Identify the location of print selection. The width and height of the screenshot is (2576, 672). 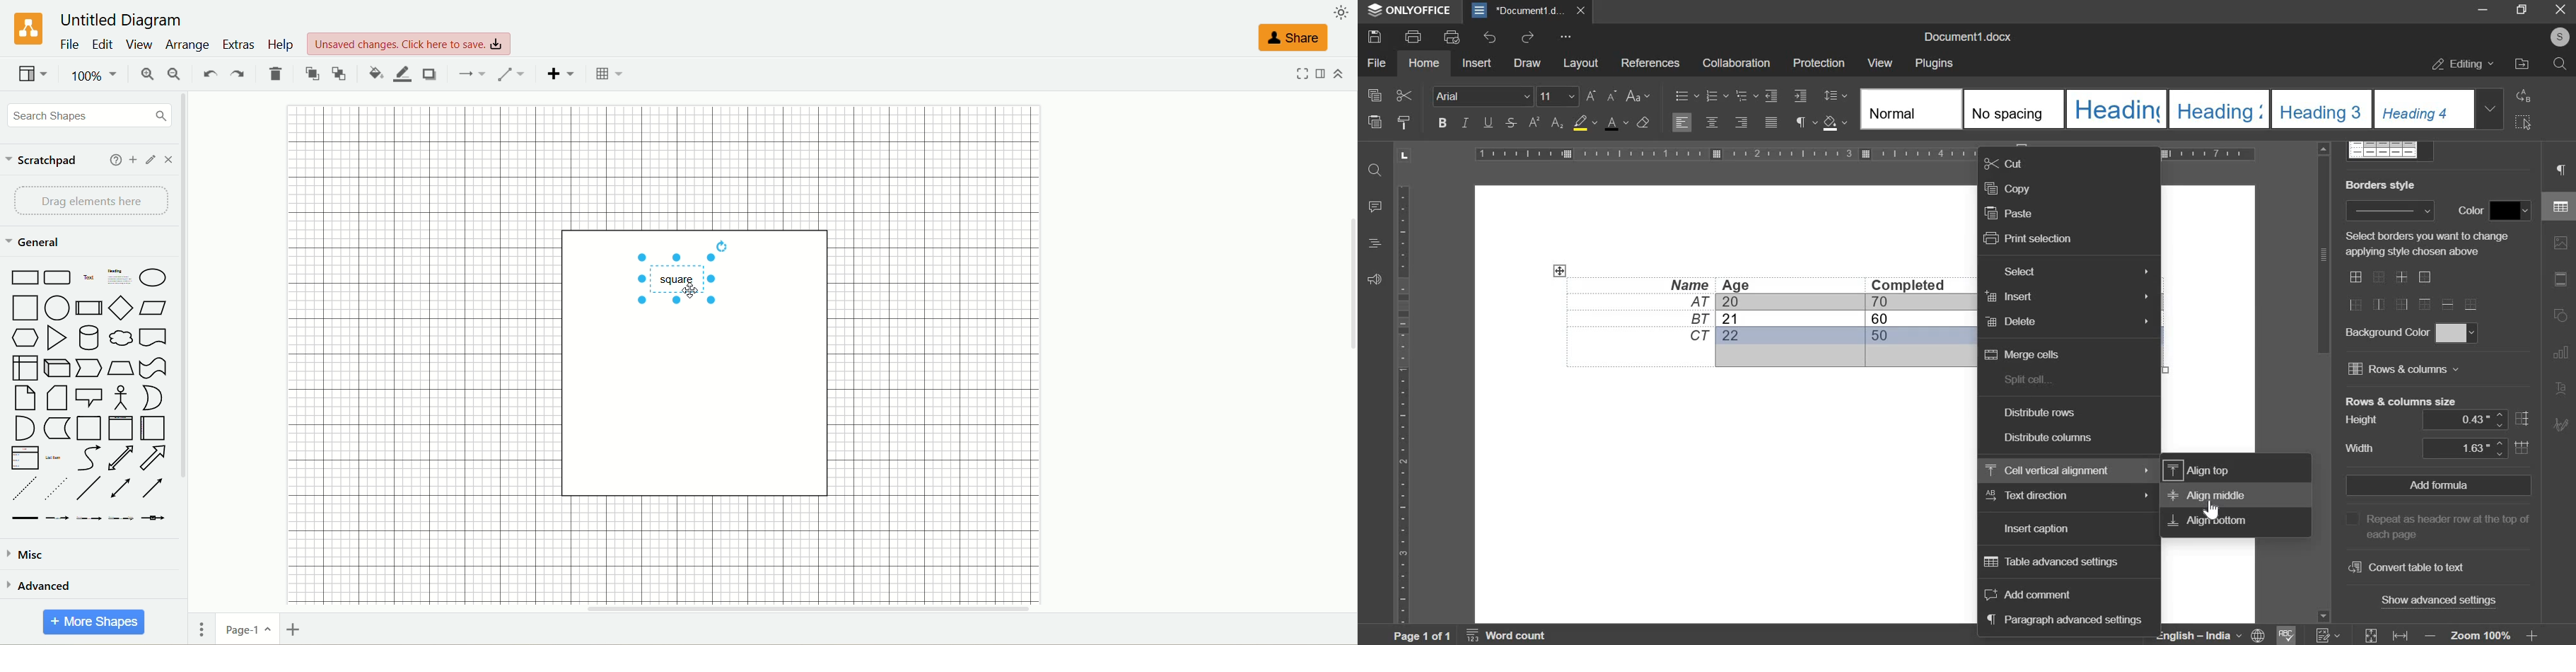
(2028, 237).